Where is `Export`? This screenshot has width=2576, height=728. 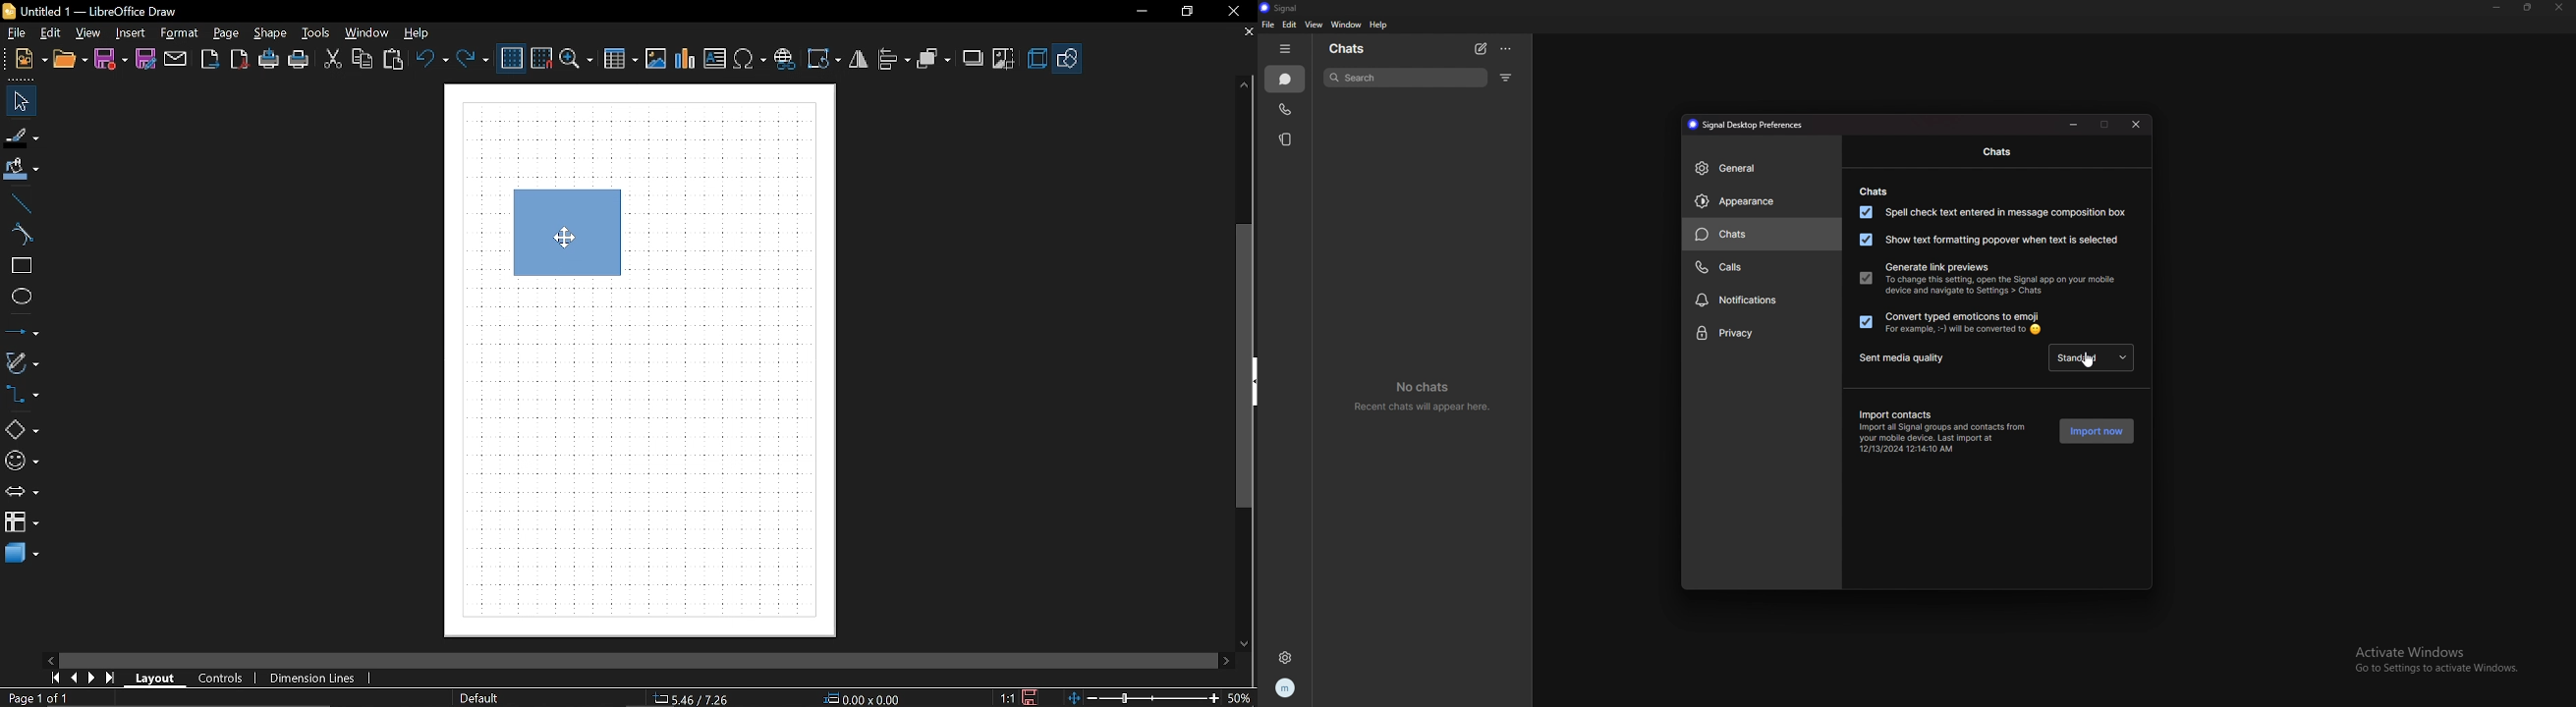 Export is located at coordinates (209, 60).